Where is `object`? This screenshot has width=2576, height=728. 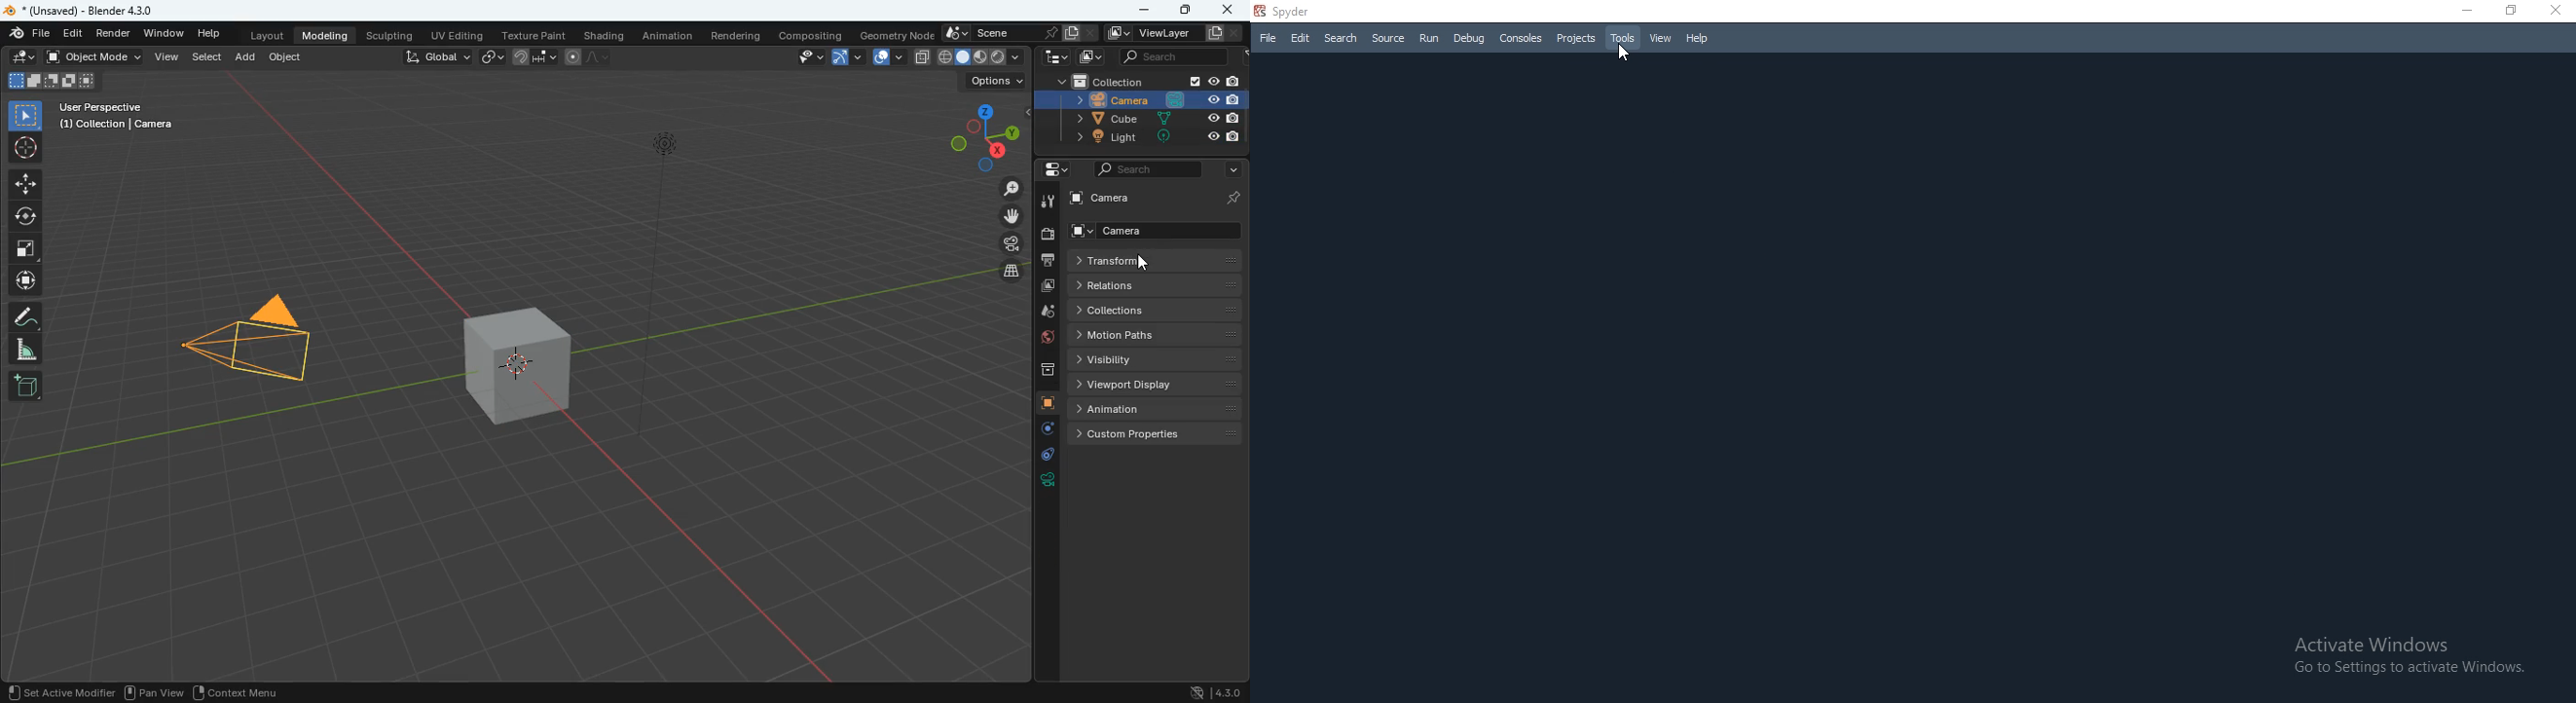 object is located at coordinates (284, 59).